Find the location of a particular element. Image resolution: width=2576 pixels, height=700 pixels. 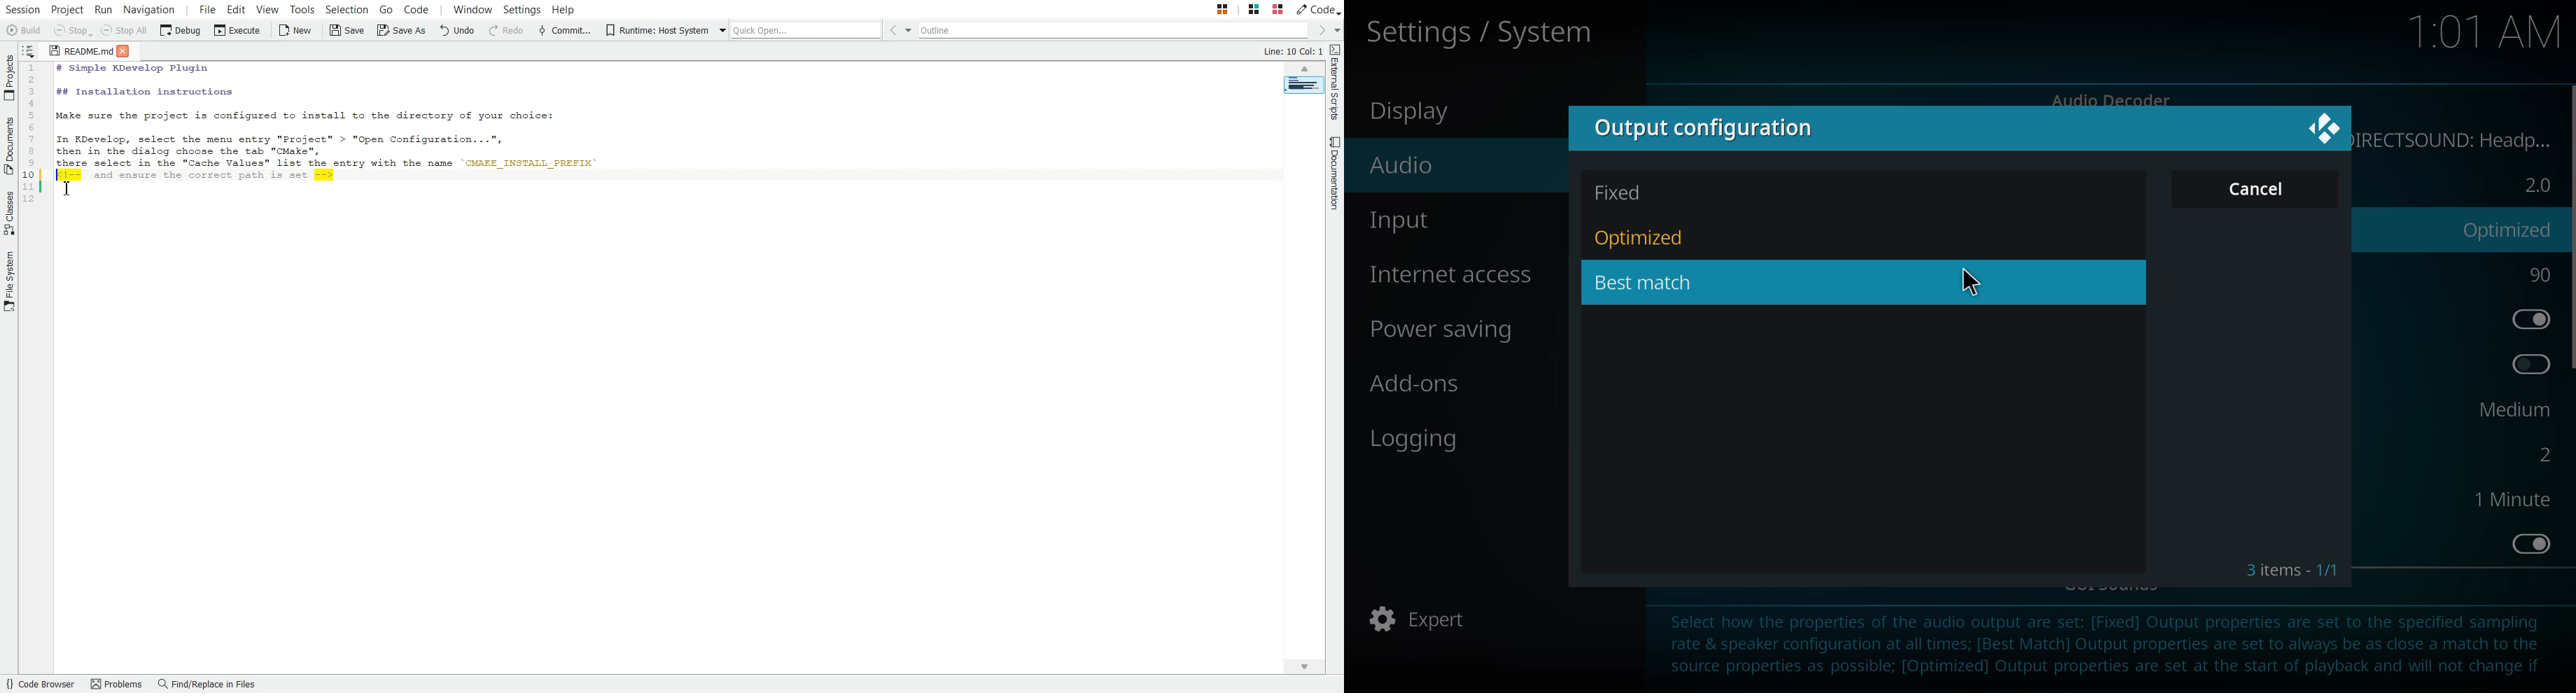

expert is located at coordinates (1420, 617).